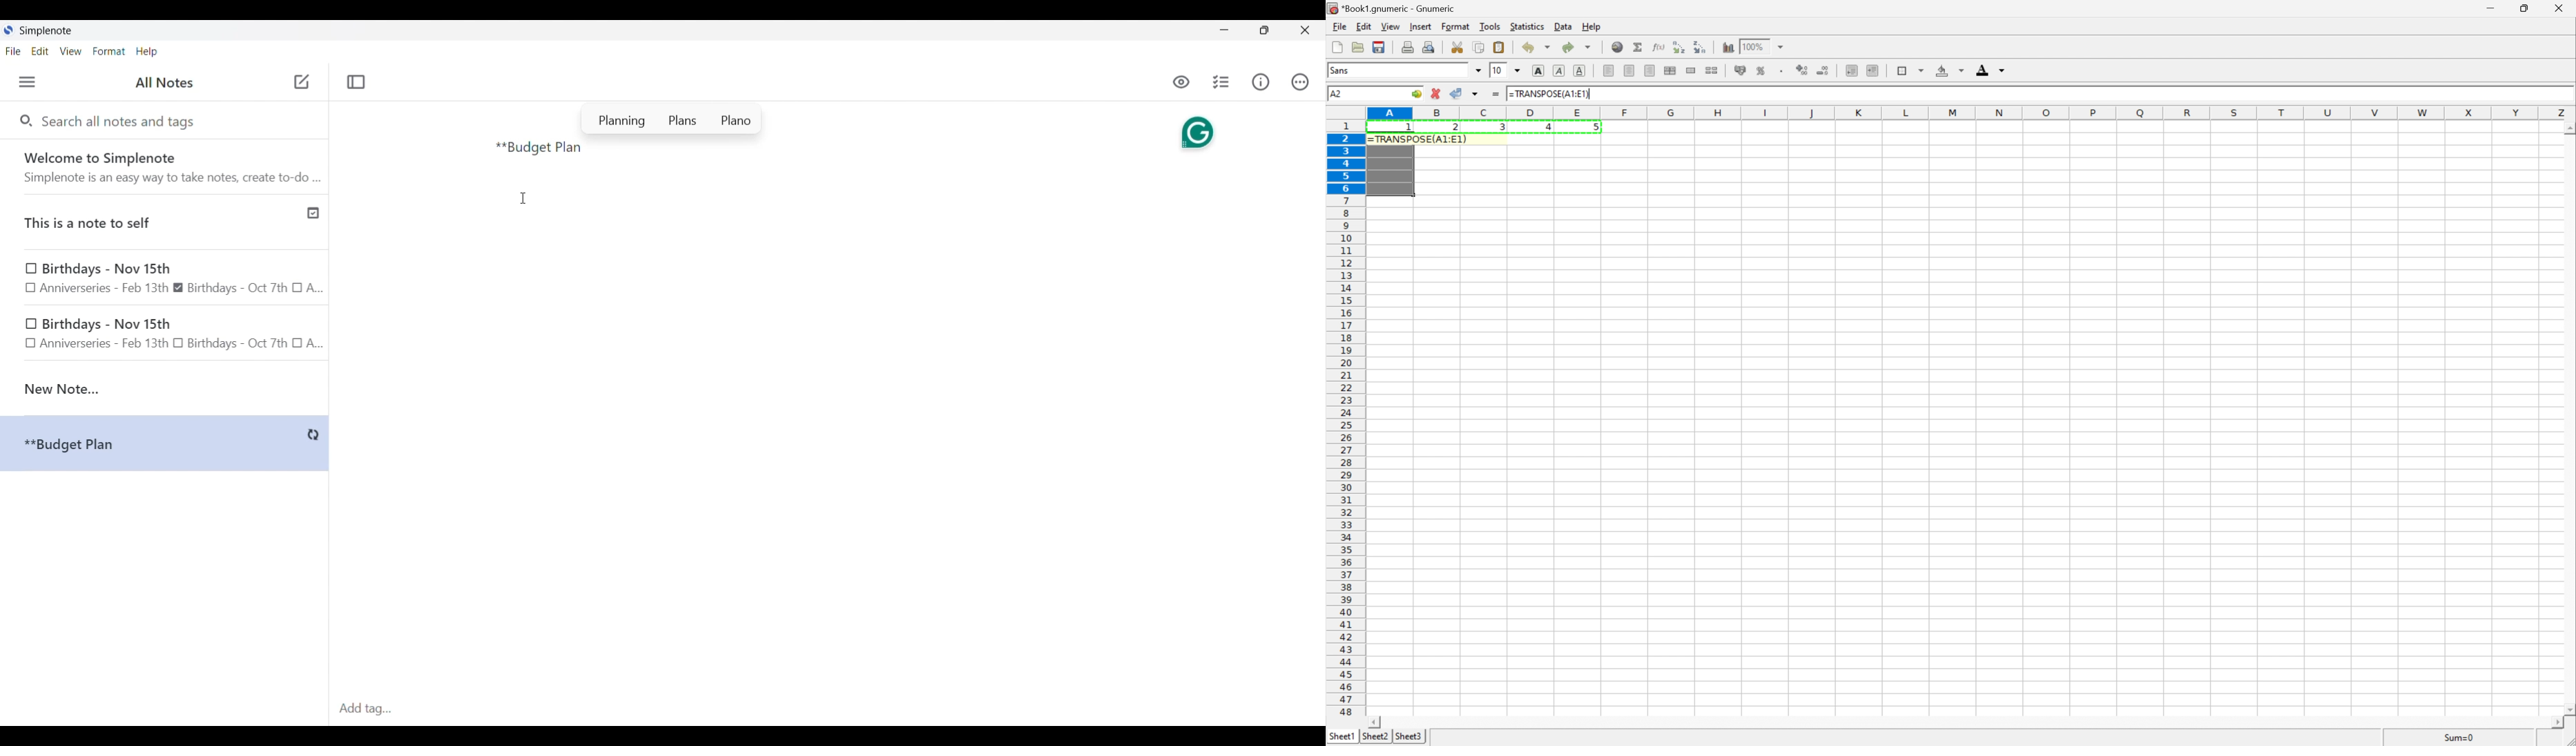  What do you see at coordinates (47, 31) in the screenshot?
I see `Software name` at bounding box center [47, 31].